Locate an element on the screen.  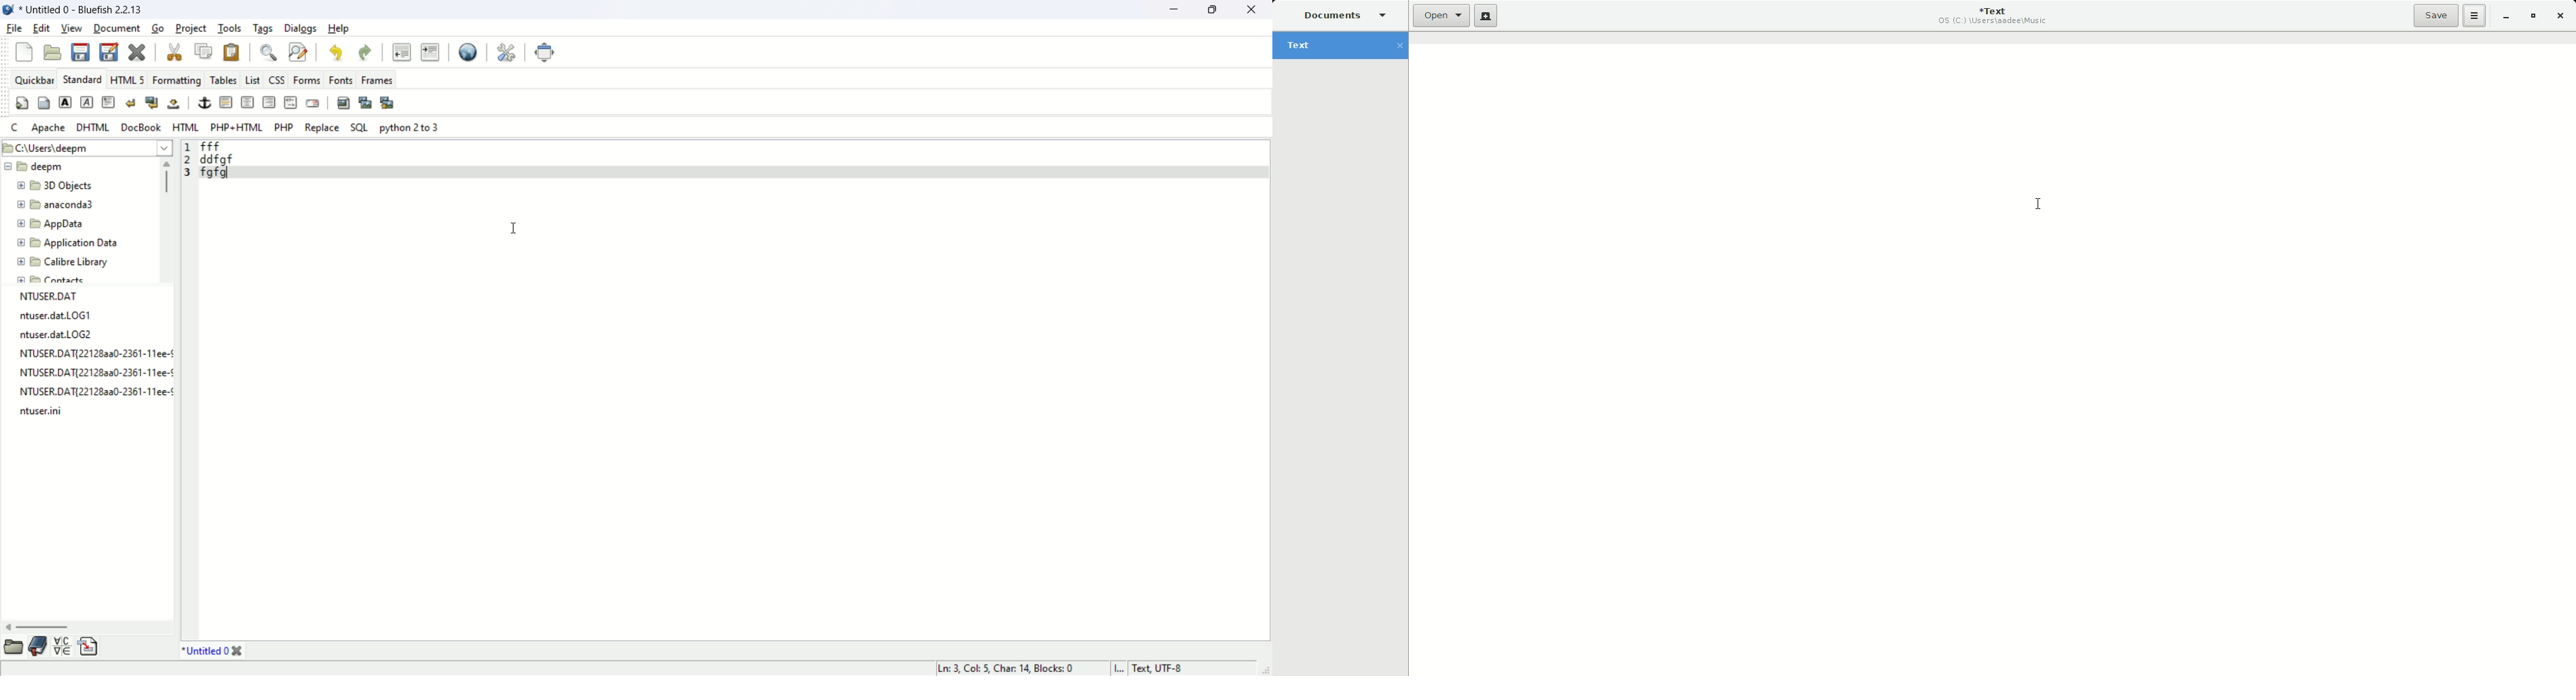
break and clear is located at coordinates (151, 103).